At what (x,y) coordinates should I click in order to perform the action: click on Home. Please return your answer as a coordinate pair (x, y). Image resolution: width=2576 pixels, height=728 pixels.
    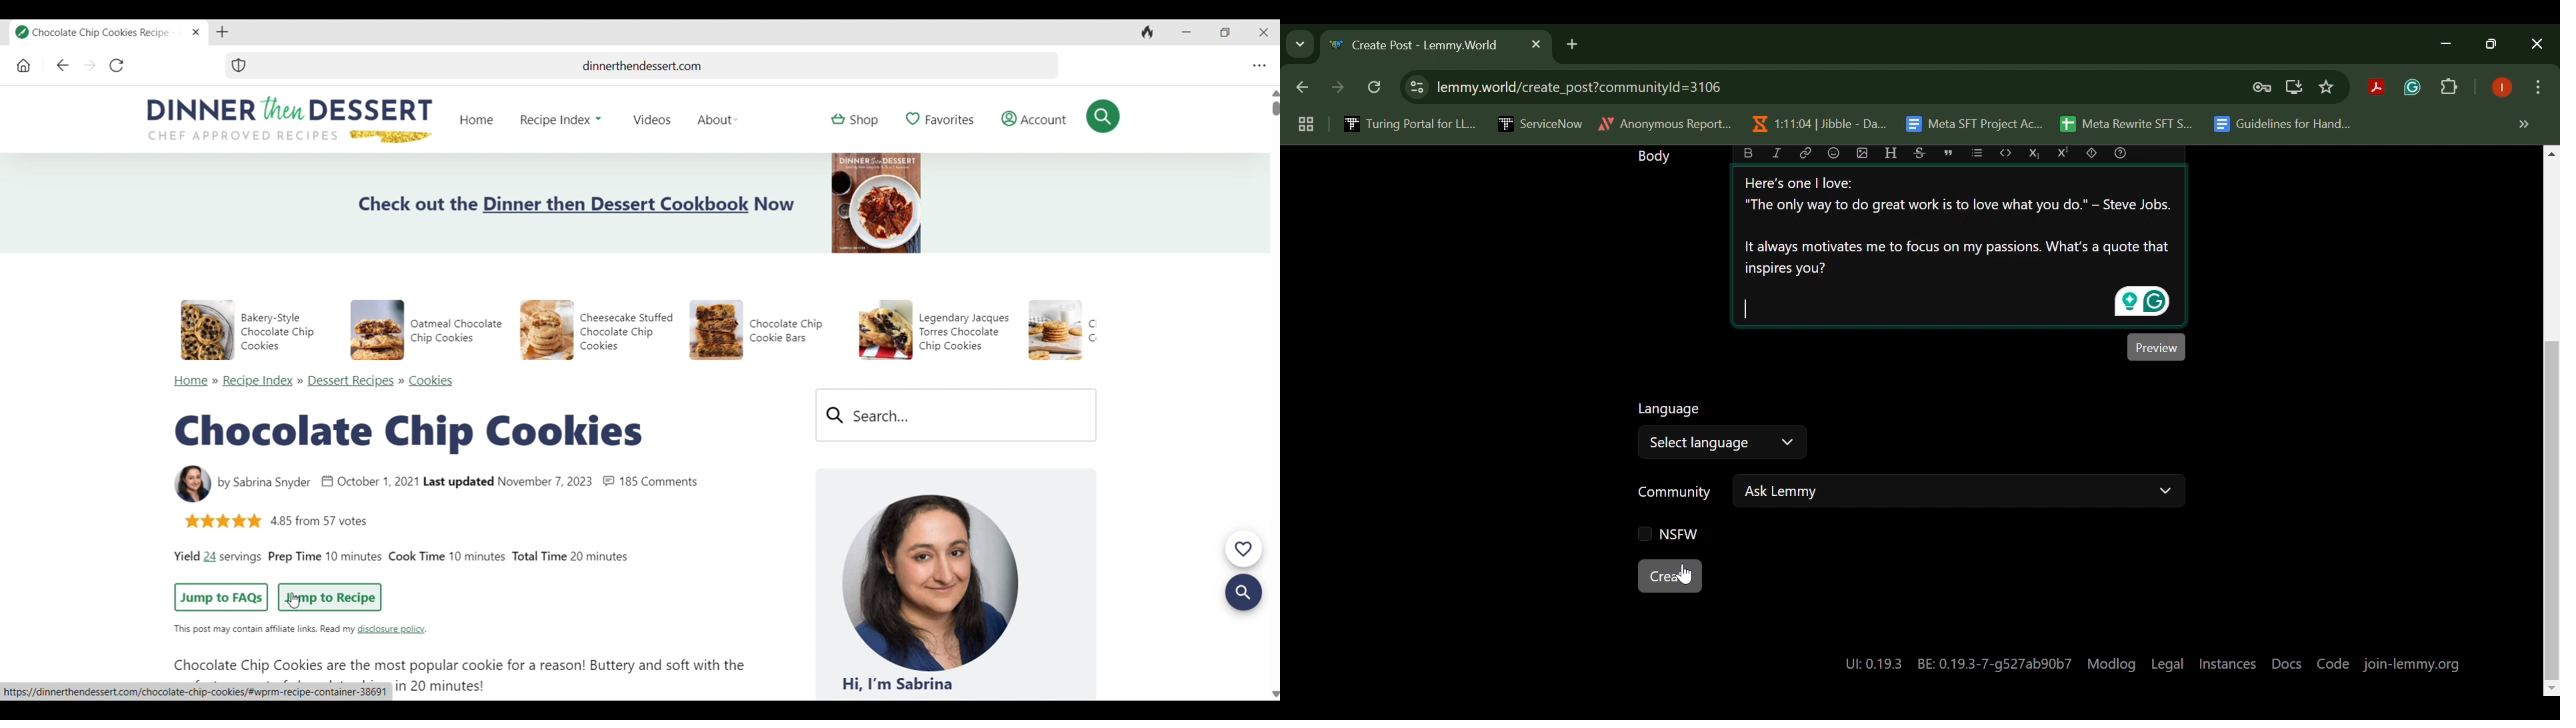
    Looking at the image, I should click on (24, 67).